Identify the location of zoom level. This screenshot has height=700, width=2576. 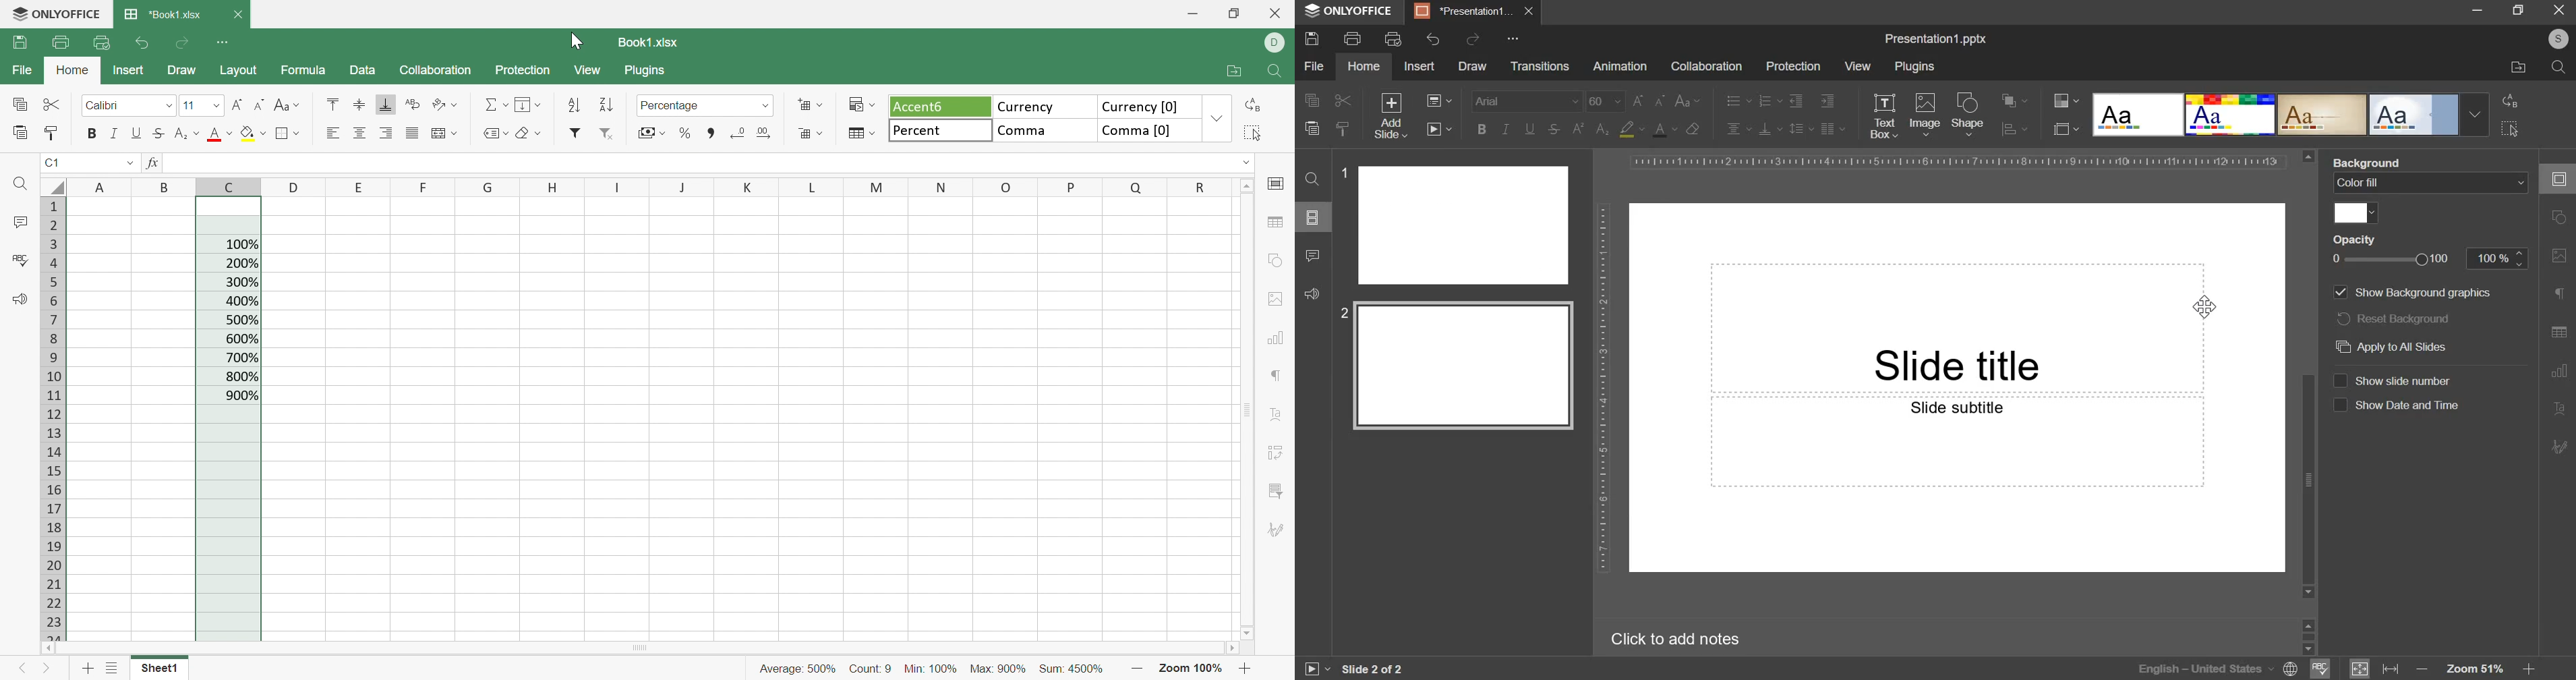
(2478, 669).